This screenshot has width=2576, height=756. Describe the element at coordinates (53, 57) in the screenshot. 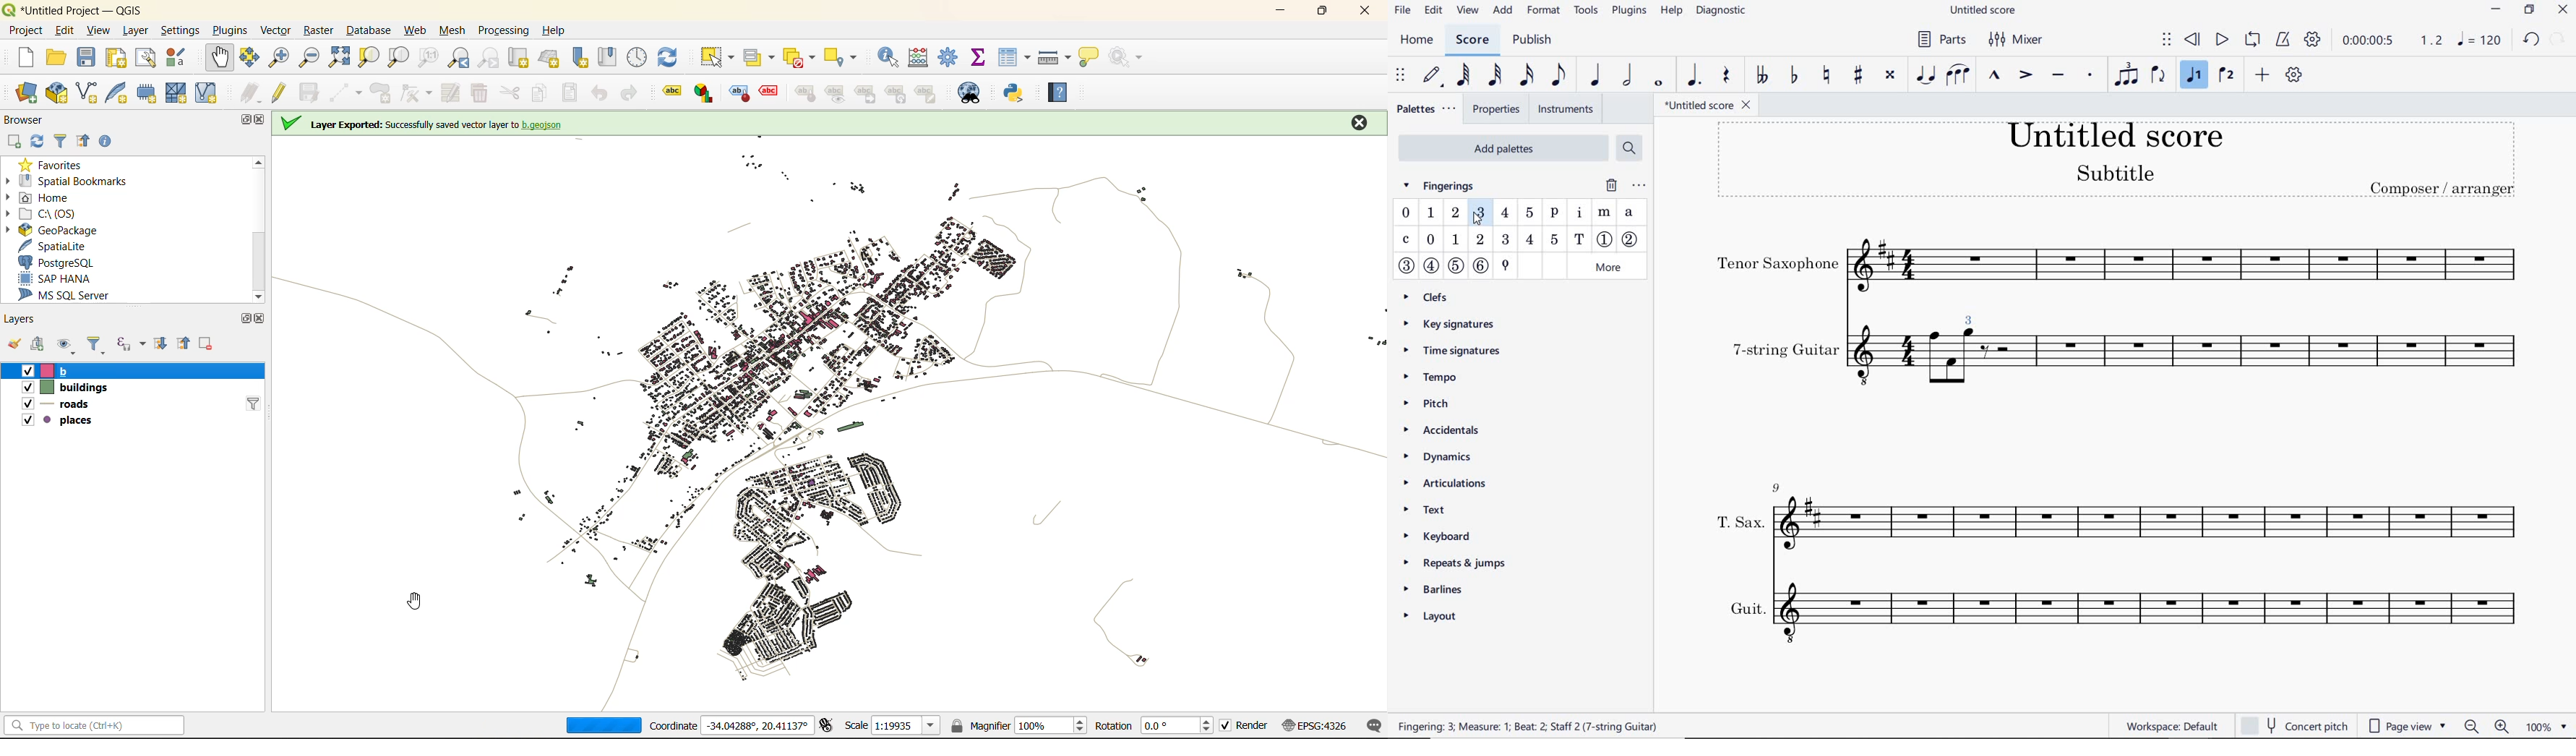

I see `open` at that location.